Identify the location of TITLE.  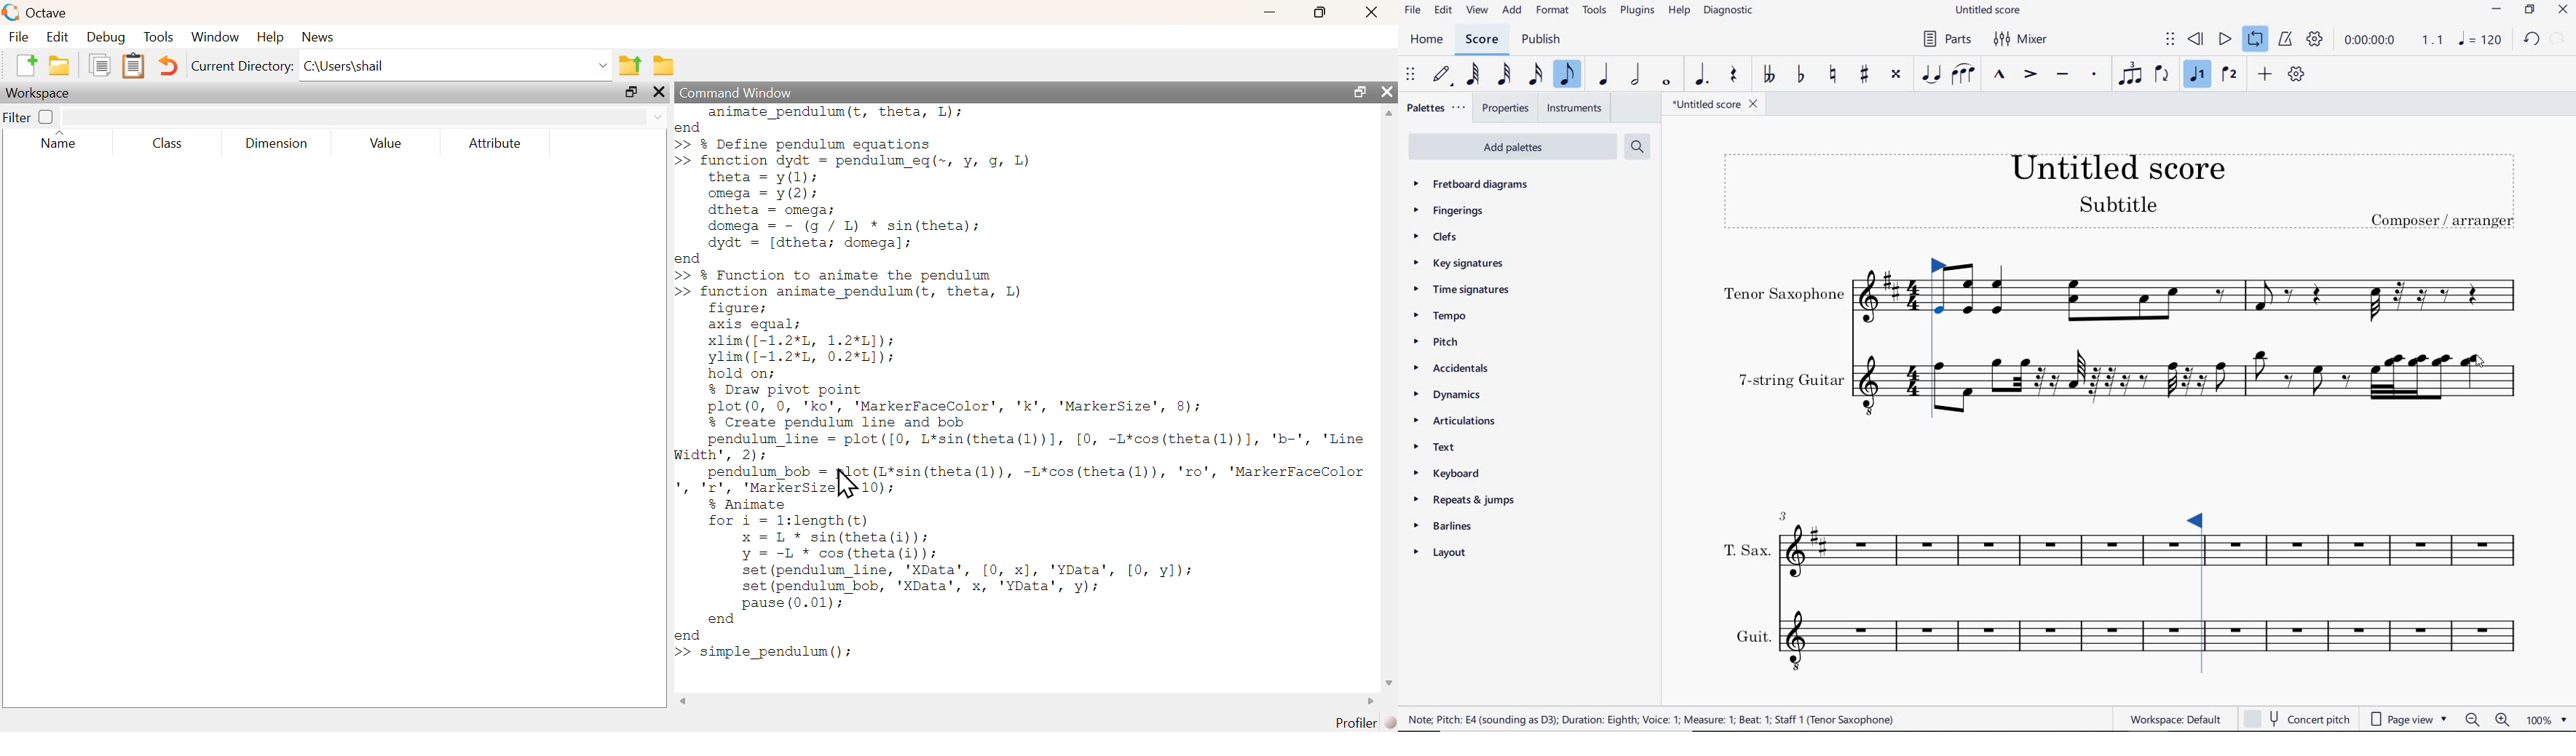
(2117, 188).